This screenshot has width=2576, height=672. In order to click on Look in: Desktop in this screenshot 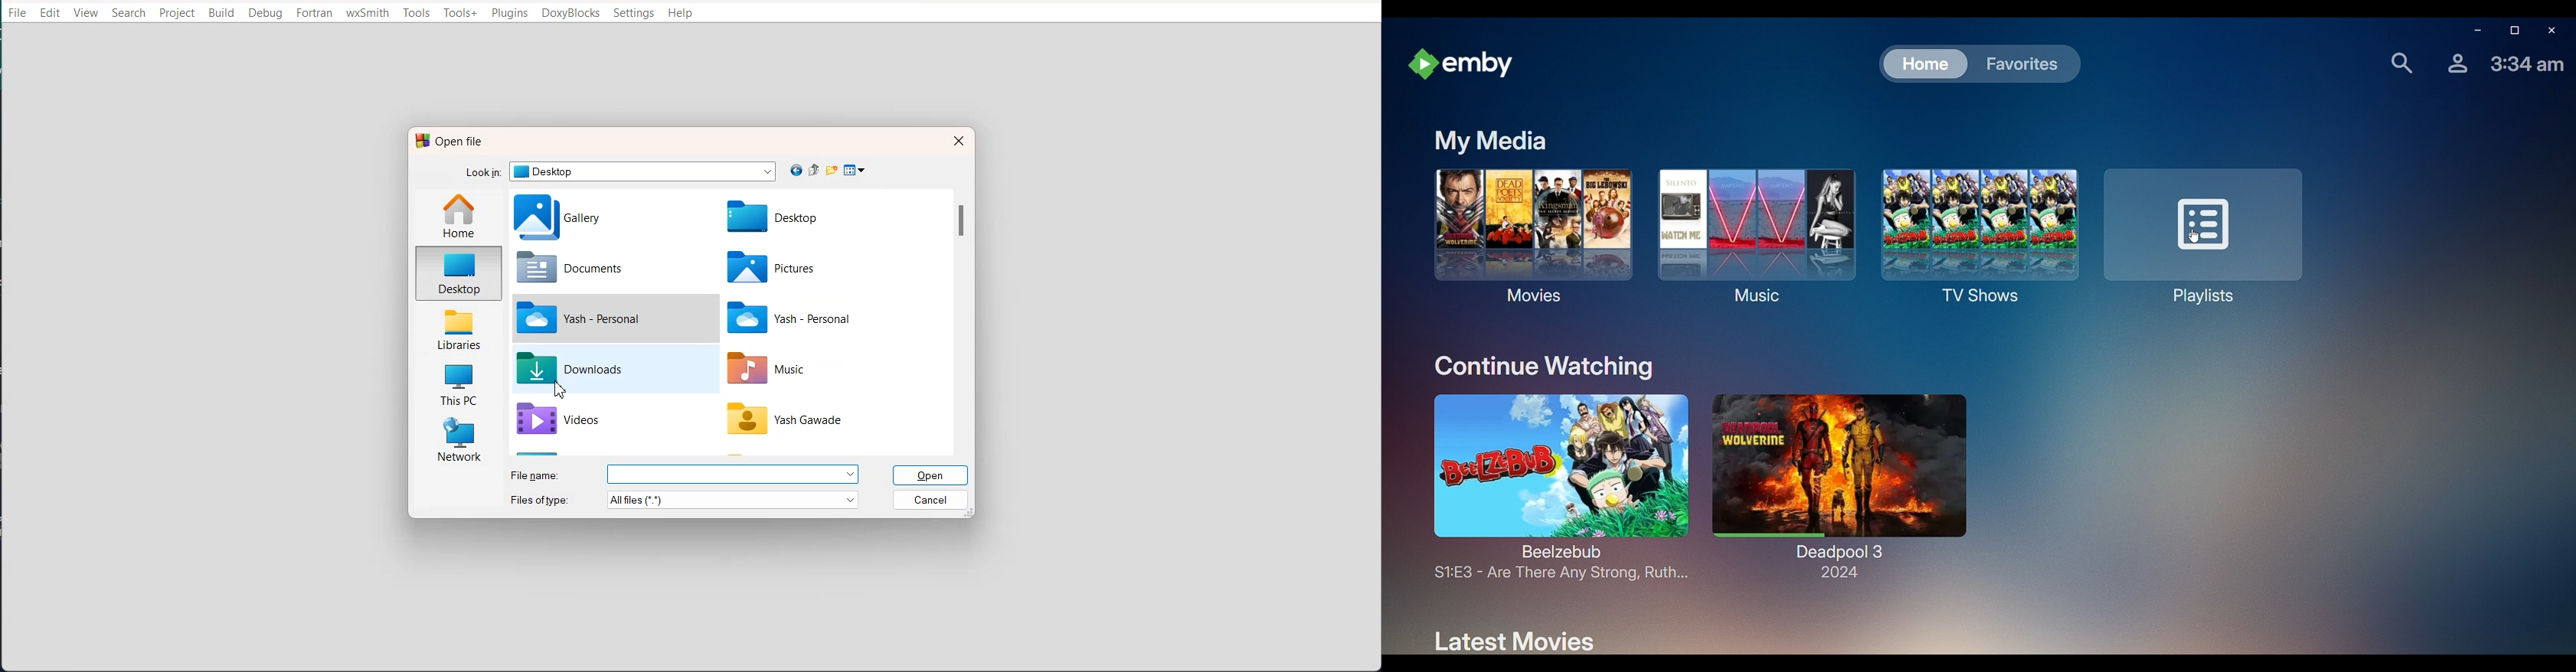, I will do `click(619, 171)`.